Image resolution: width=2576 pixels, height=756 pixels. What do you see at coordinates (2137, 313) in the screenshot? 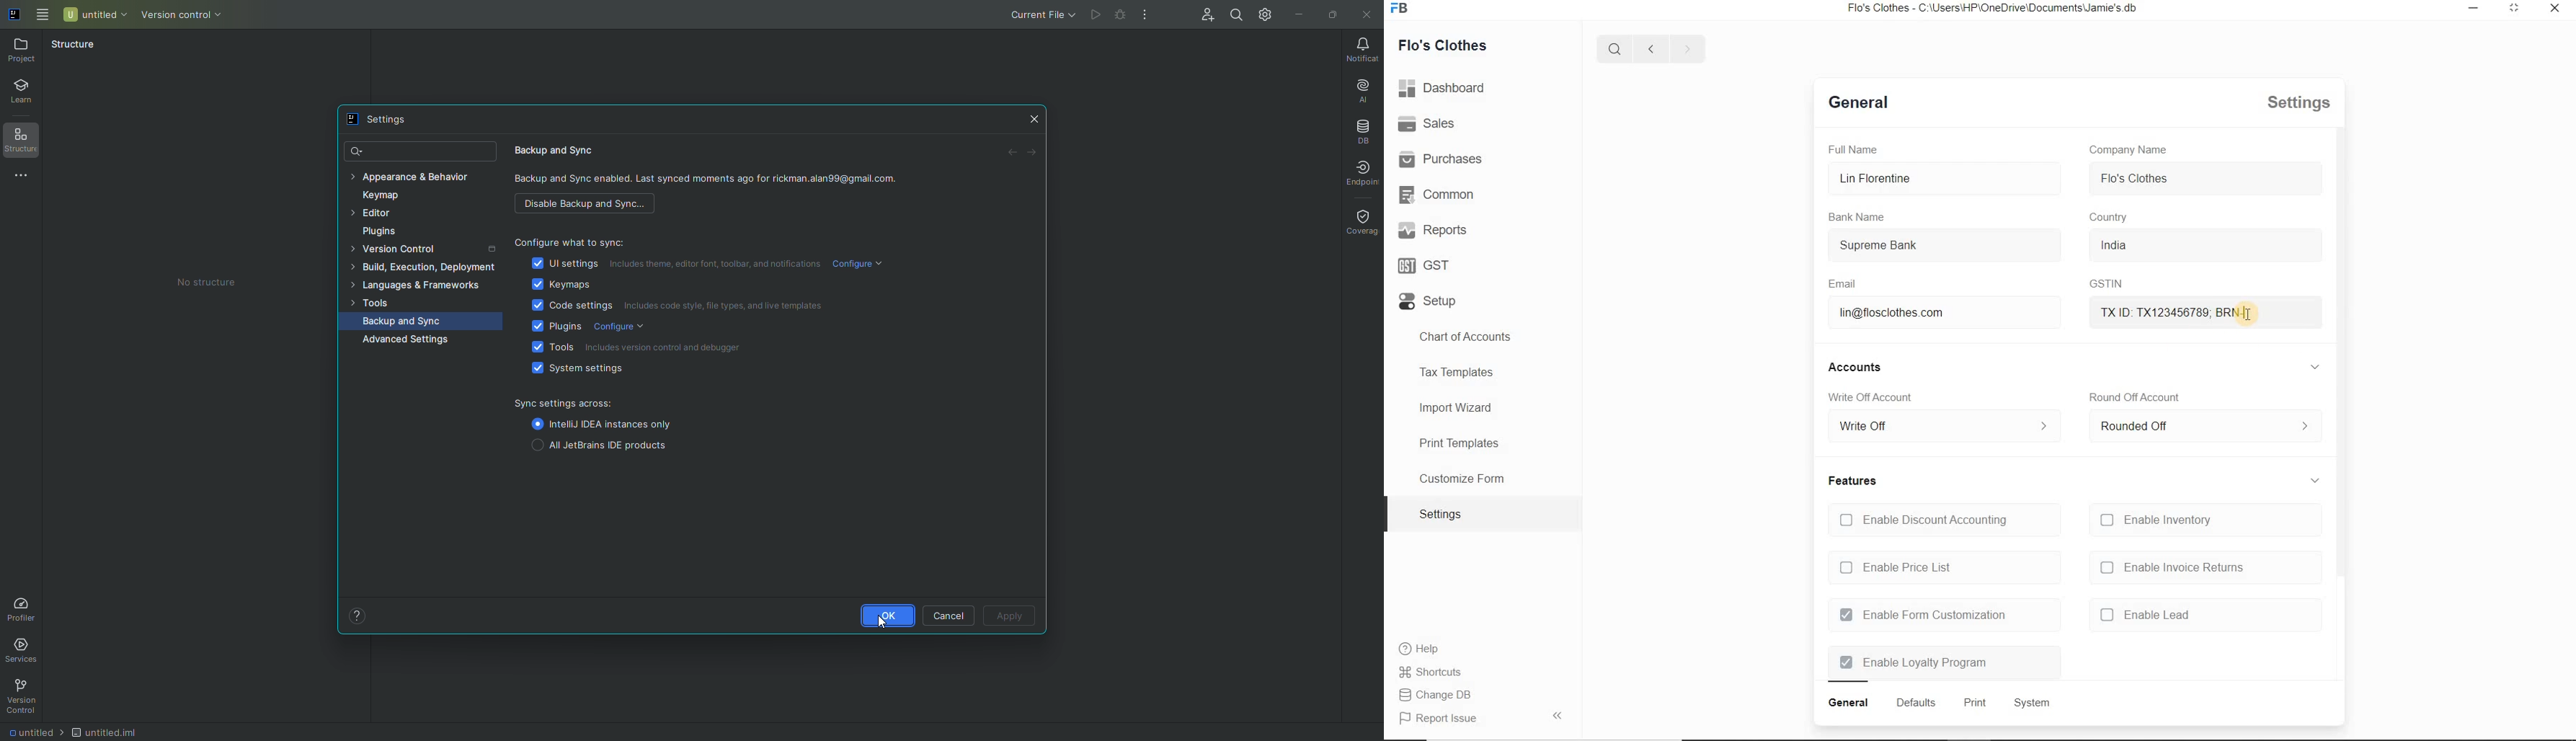
I see `mouse pointer` at bounding box center [2137, 313].